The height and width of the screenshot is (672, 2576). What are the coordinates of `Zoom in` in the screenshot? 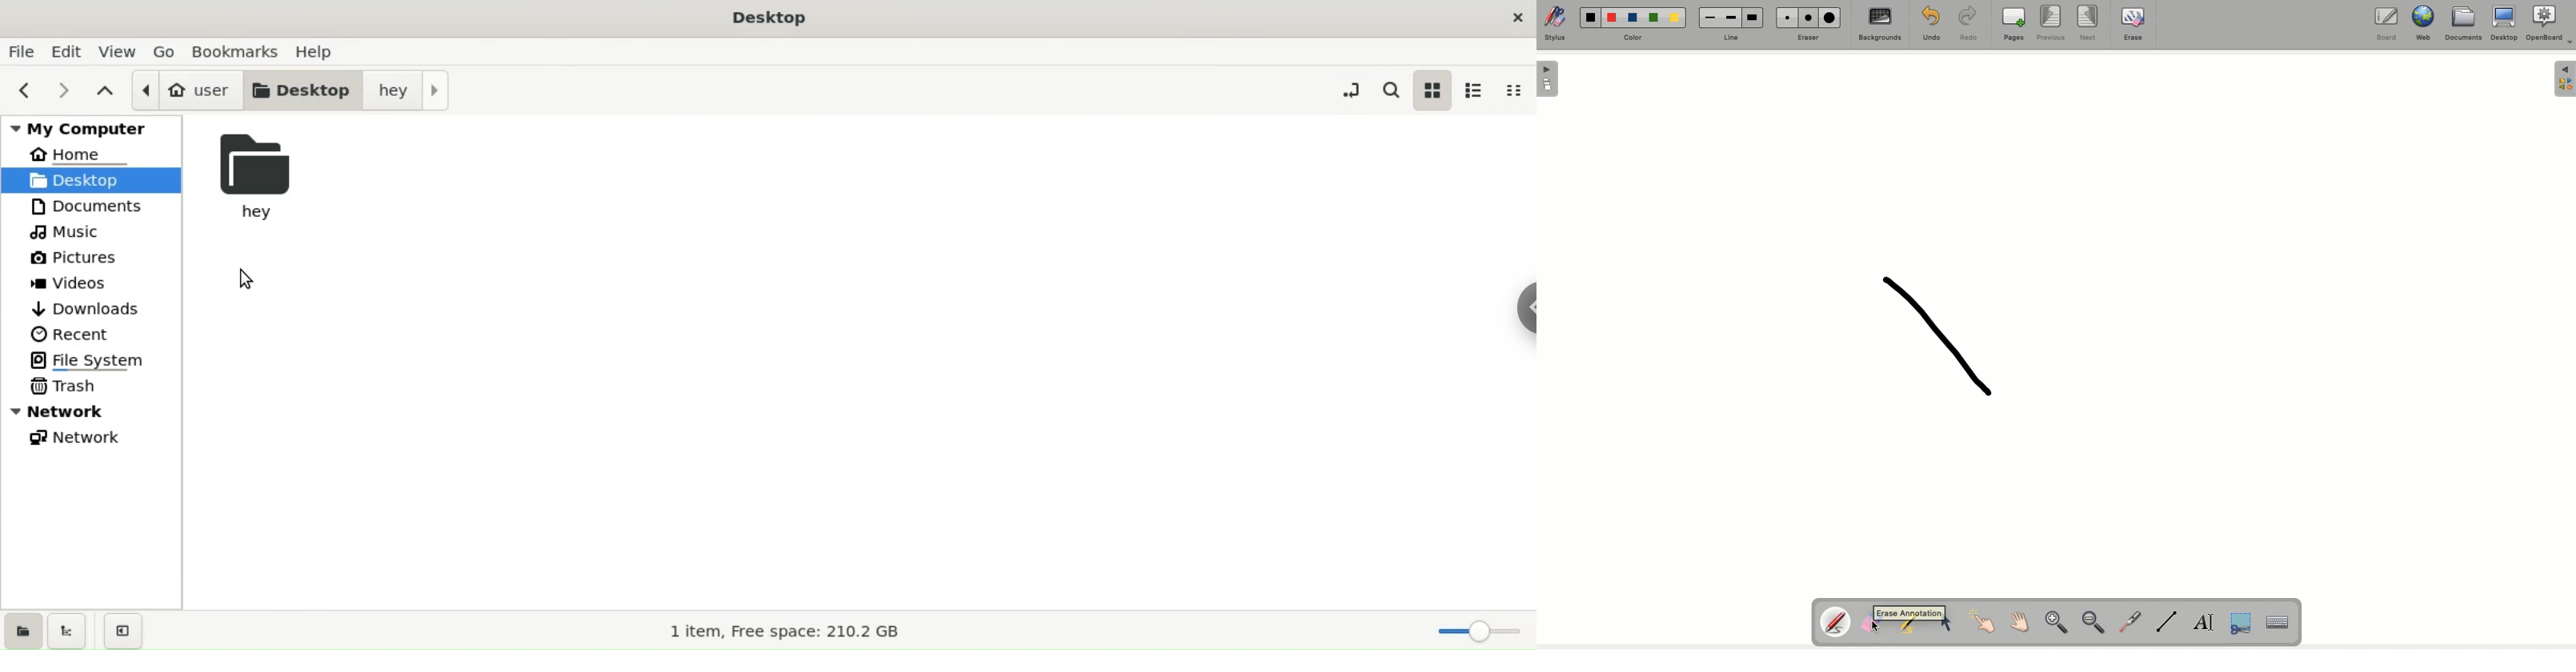 It's located at (2056, 623).